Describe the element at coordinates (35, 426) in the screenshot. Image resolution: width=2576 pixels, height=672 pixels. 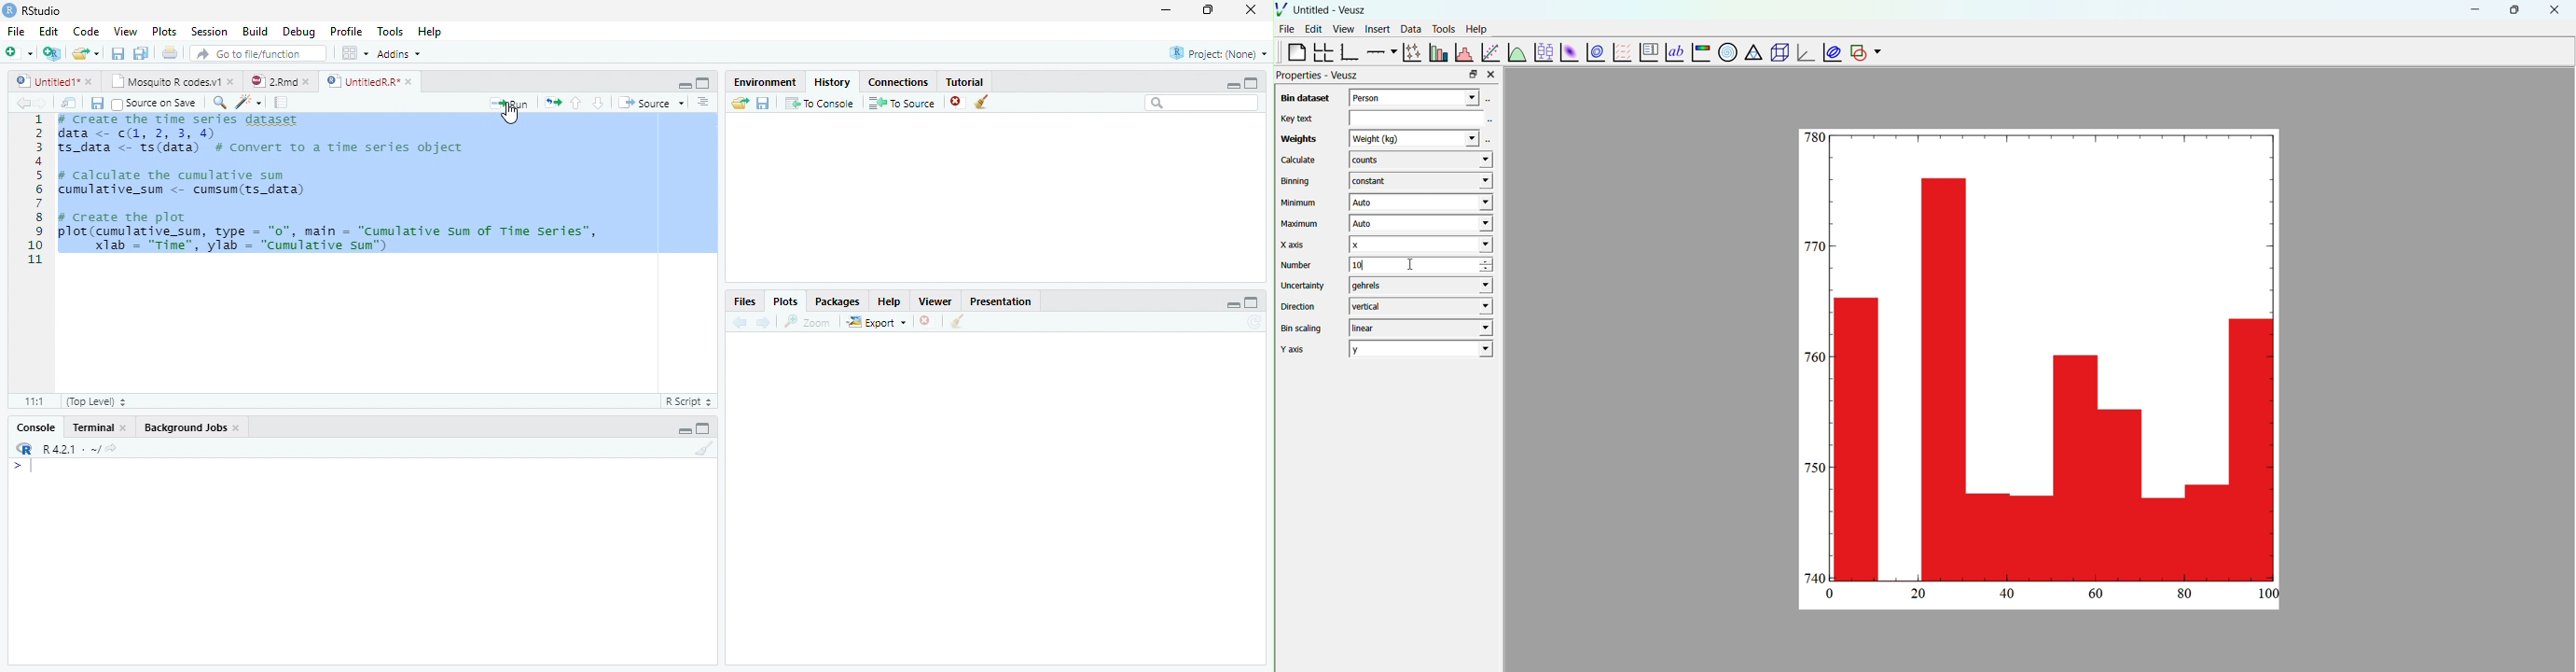
I see `Console` at that location.